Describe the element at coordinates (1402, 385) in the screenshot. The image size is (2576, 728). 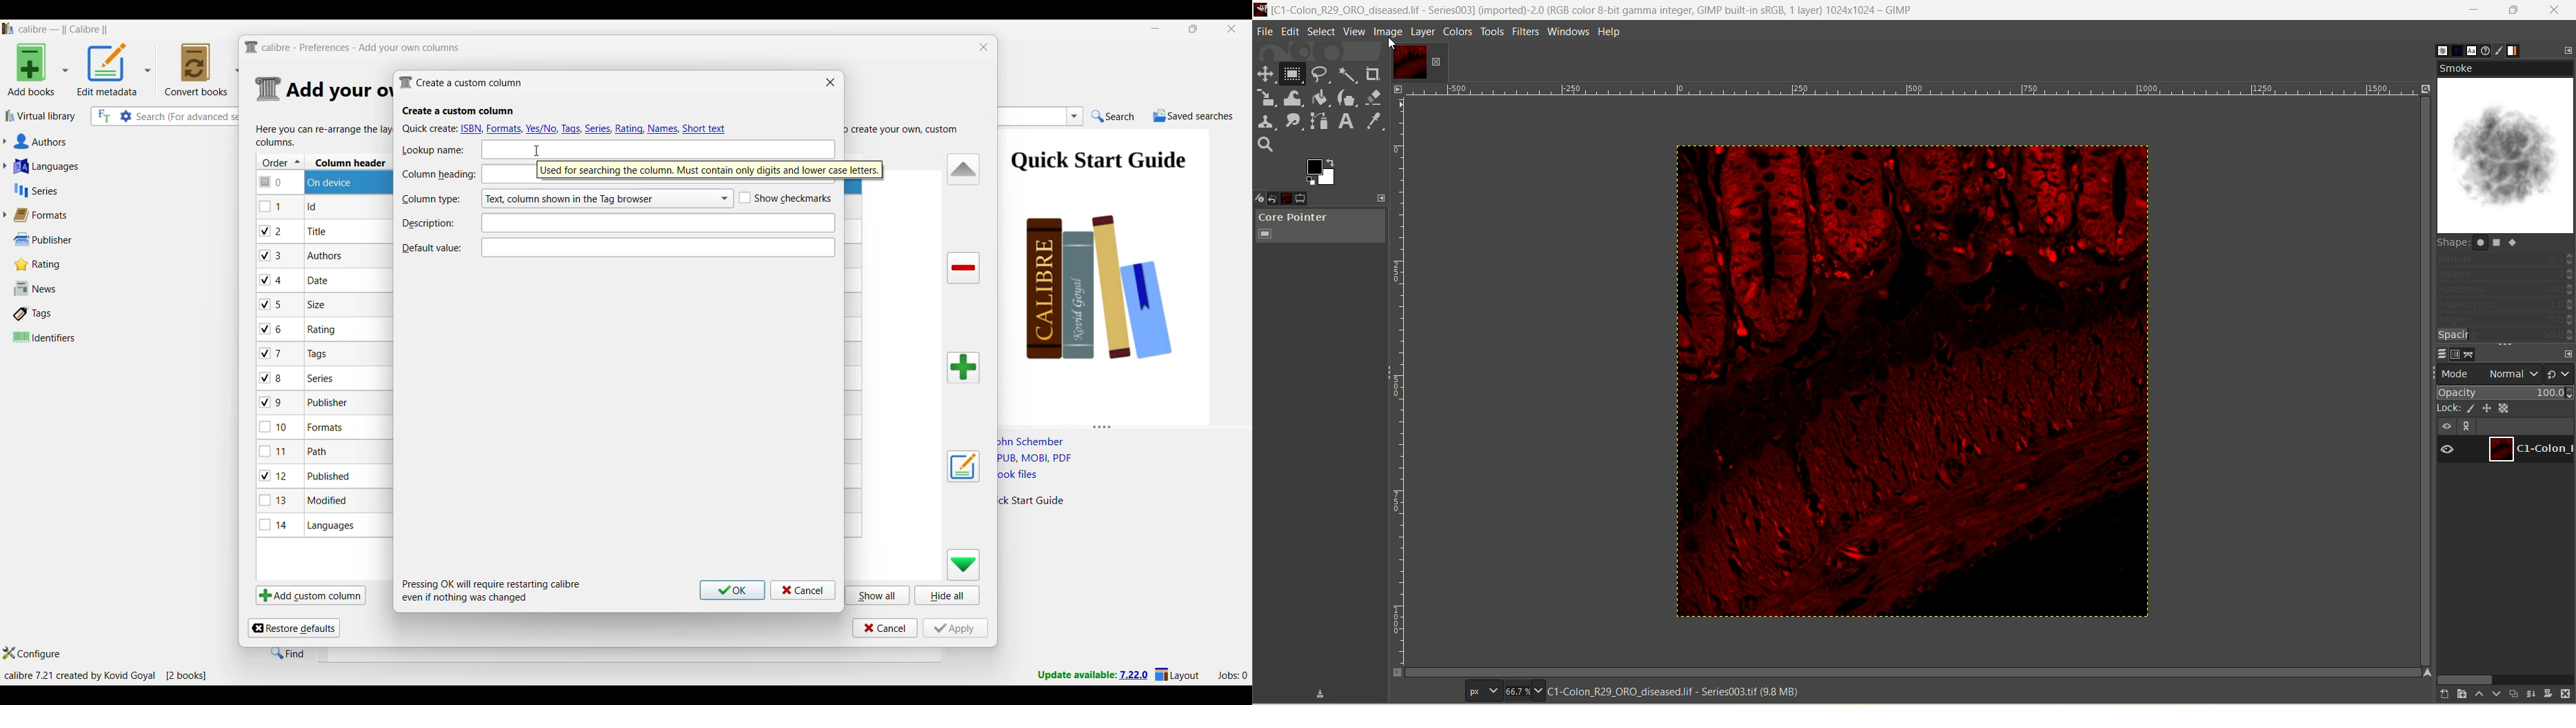
I see `scale bar` at that location.